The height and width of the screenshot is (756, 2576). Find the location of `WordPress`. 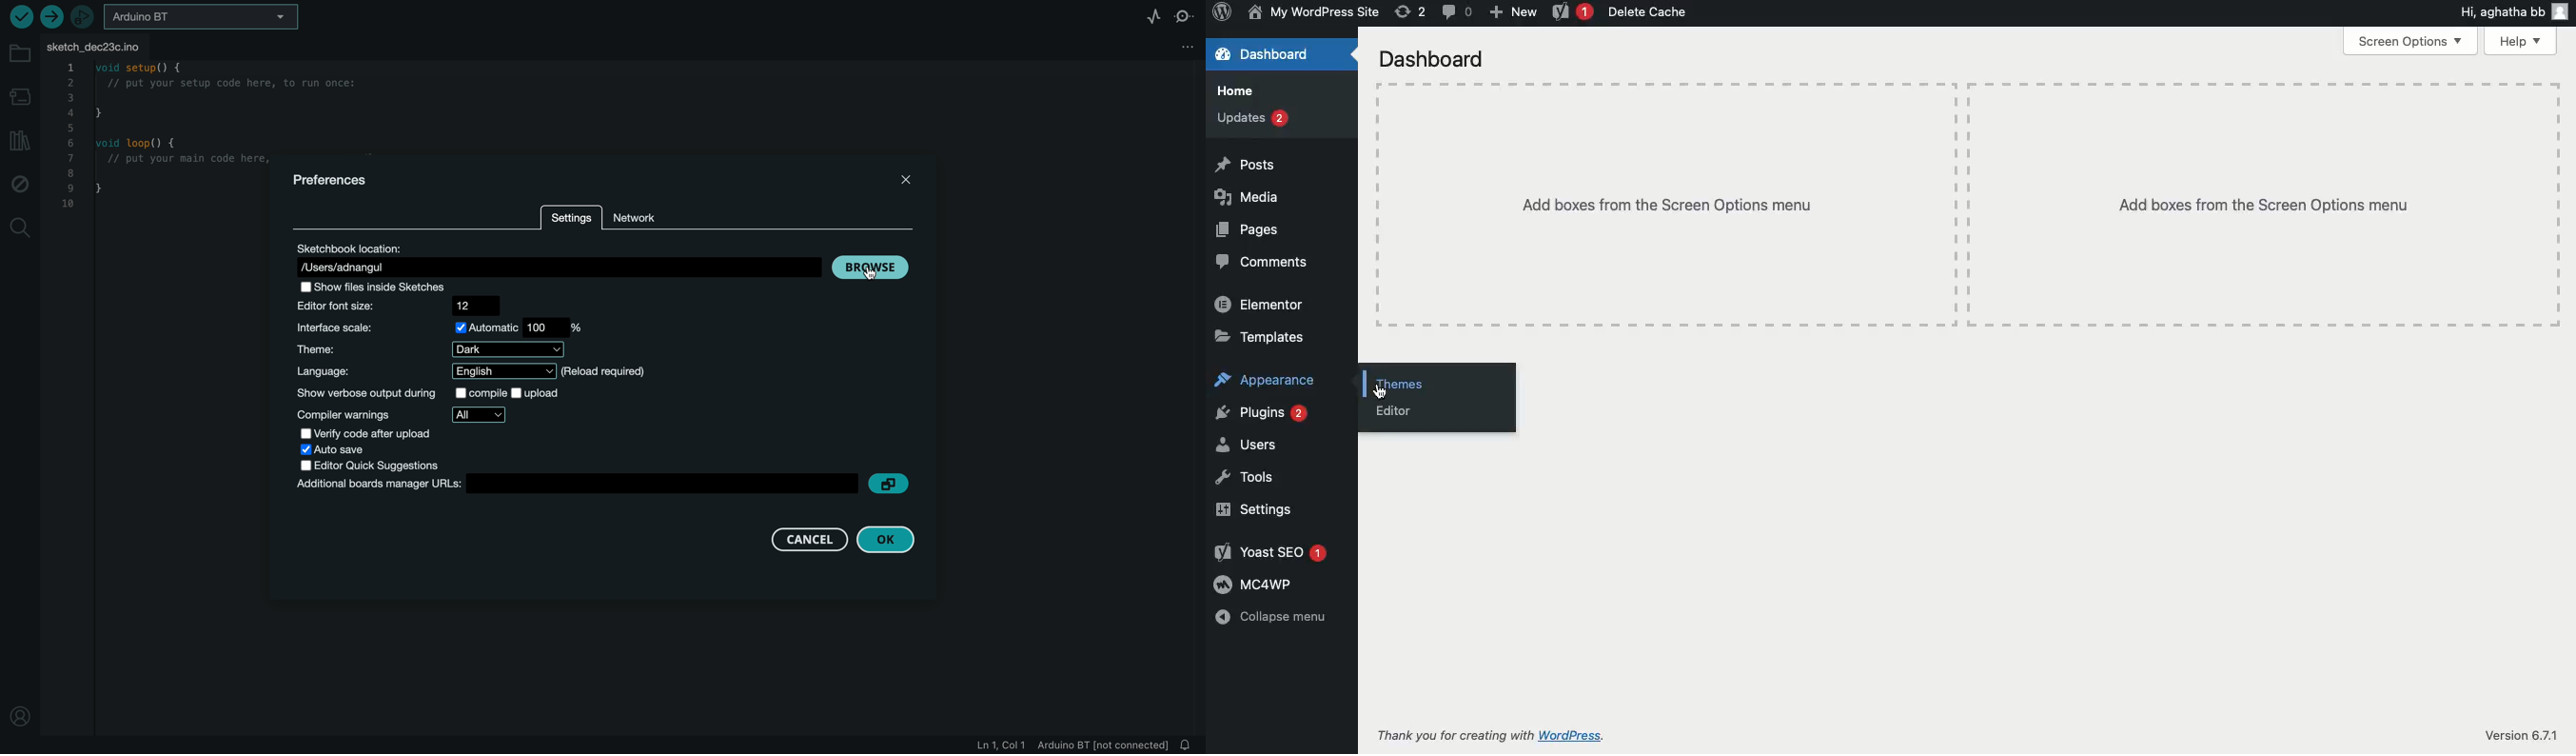

WordPress is located at coordinates (1599, 736).